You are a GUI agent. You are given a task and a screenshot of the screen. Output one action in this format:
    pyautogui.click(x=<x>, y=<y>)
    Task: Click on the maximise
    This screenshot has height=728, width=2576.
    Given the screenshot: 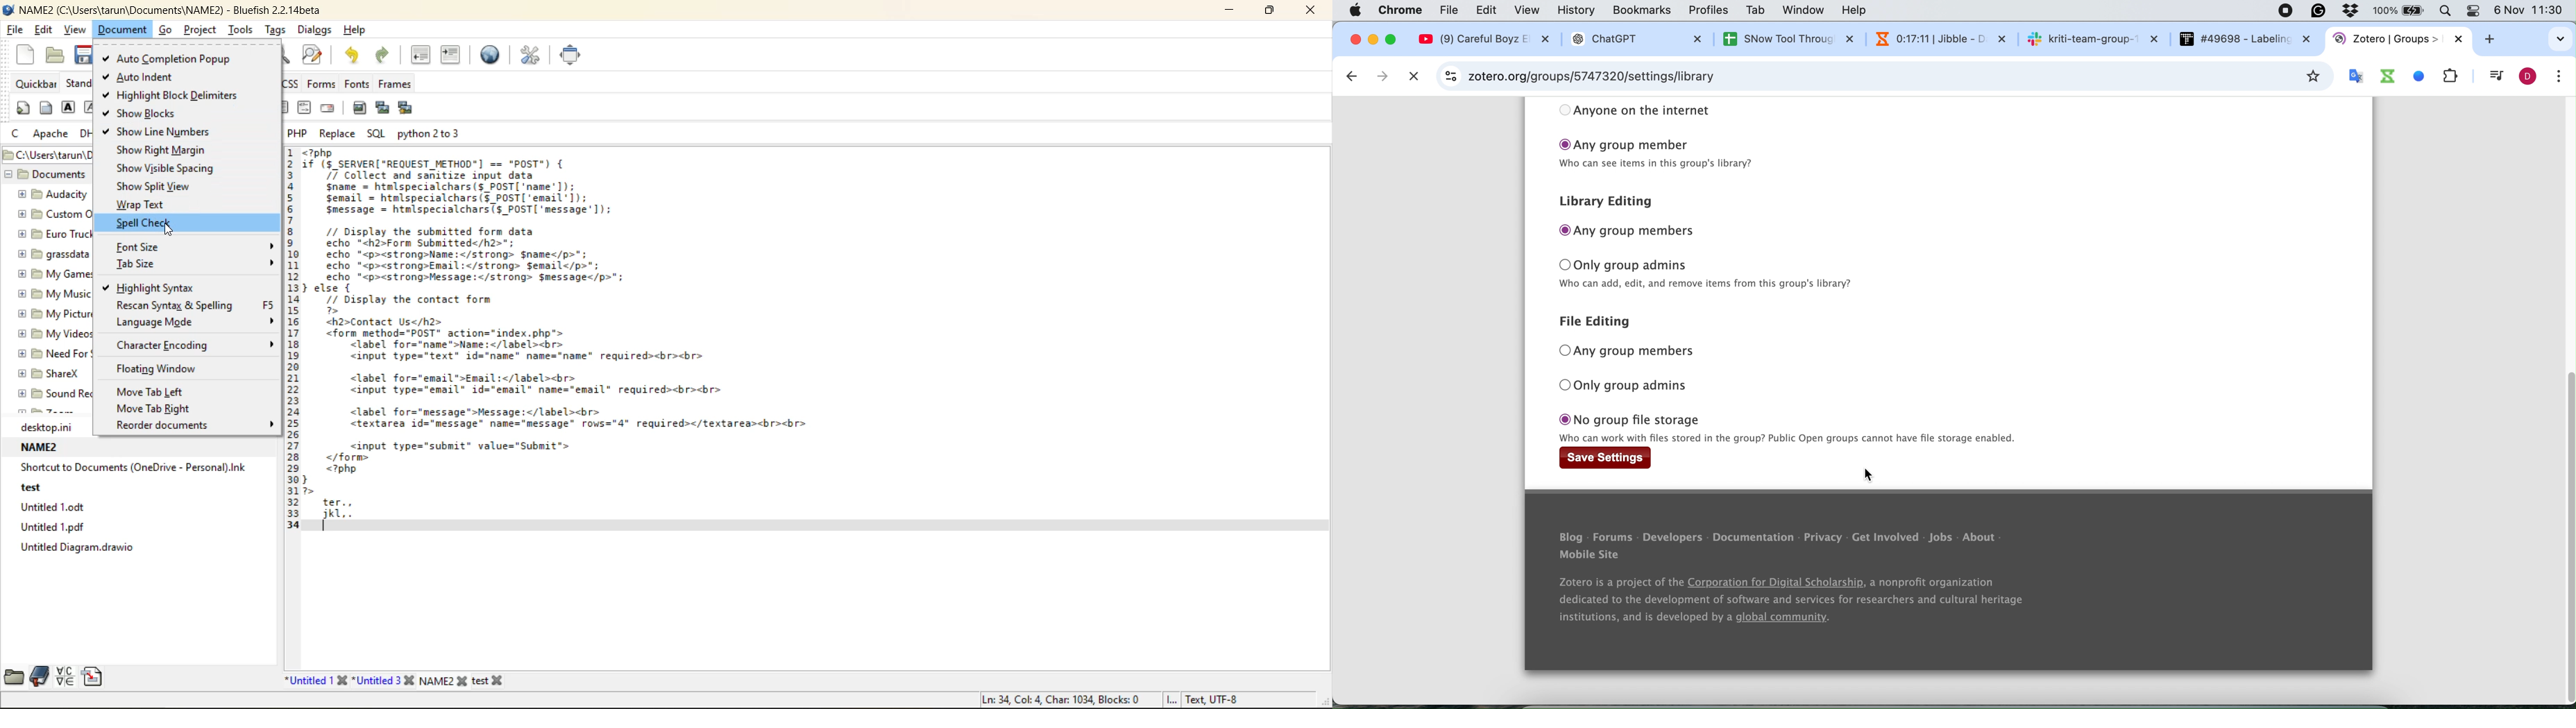 What is the action you would take?
    pyautogui.click(x=1394, y=38)
    